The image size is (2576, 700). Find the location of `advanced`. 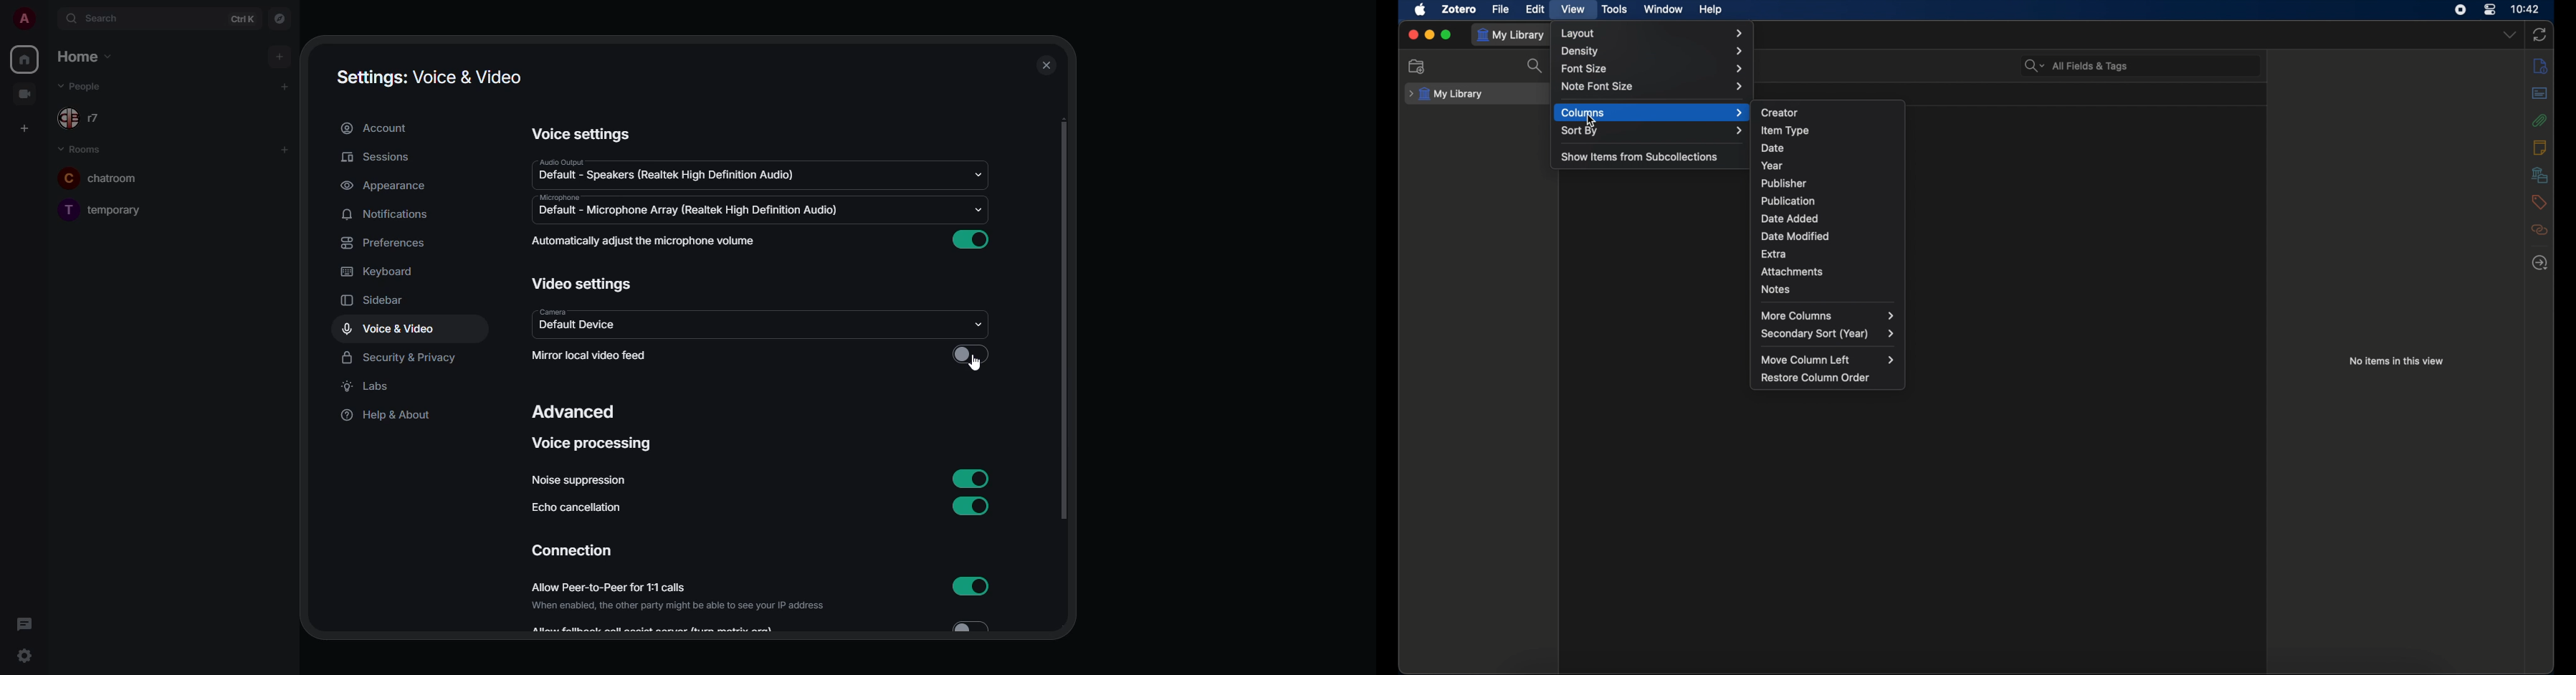

advanced is located at coordinates (577, 411).